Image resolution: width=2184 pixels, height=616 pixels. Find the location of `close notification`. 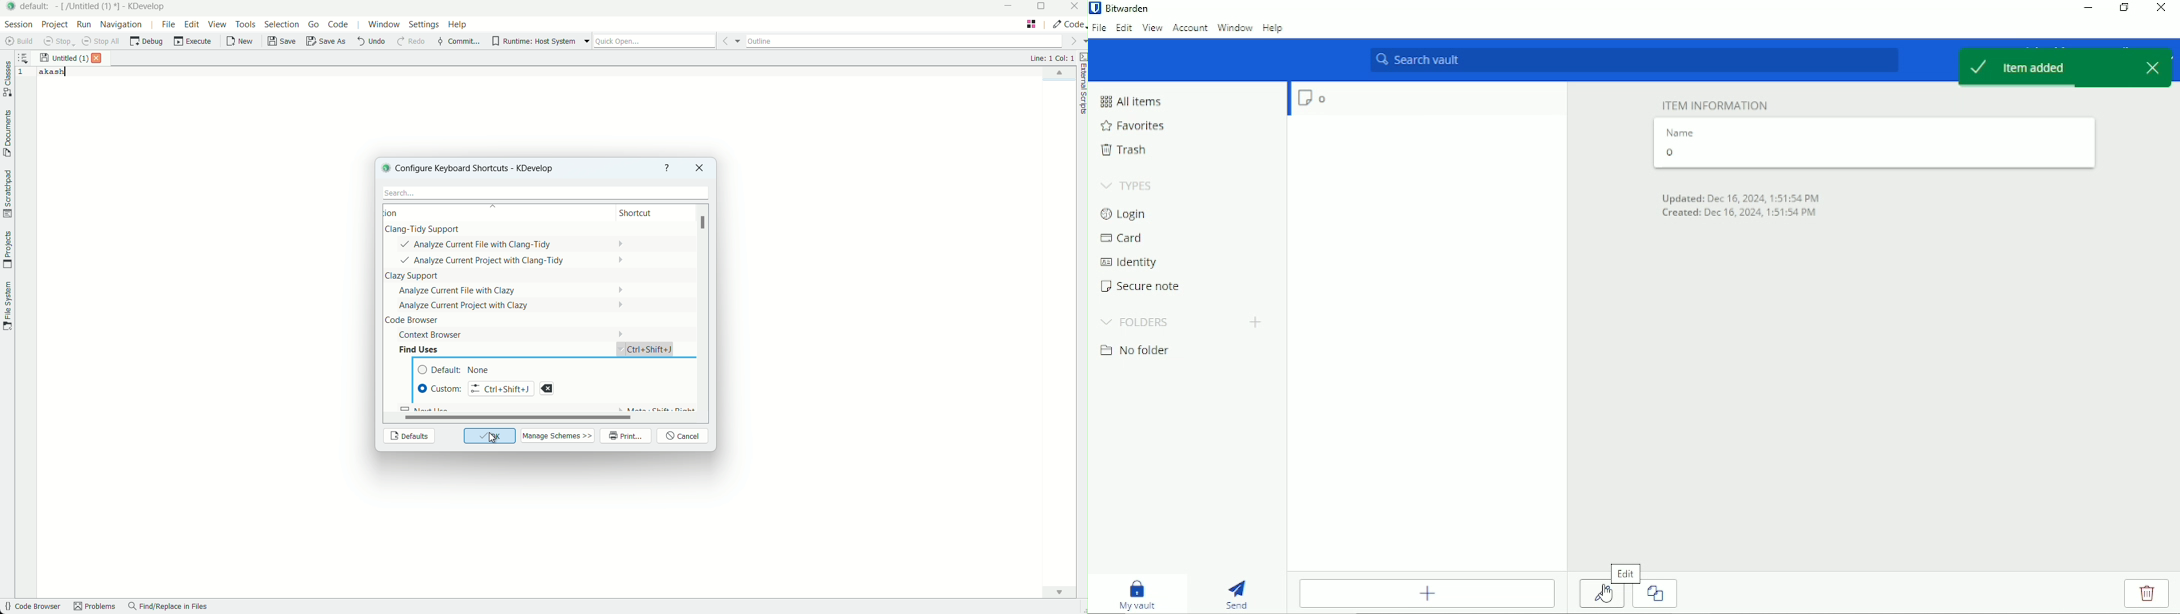

close notification is located at coordinates (2155, 65).